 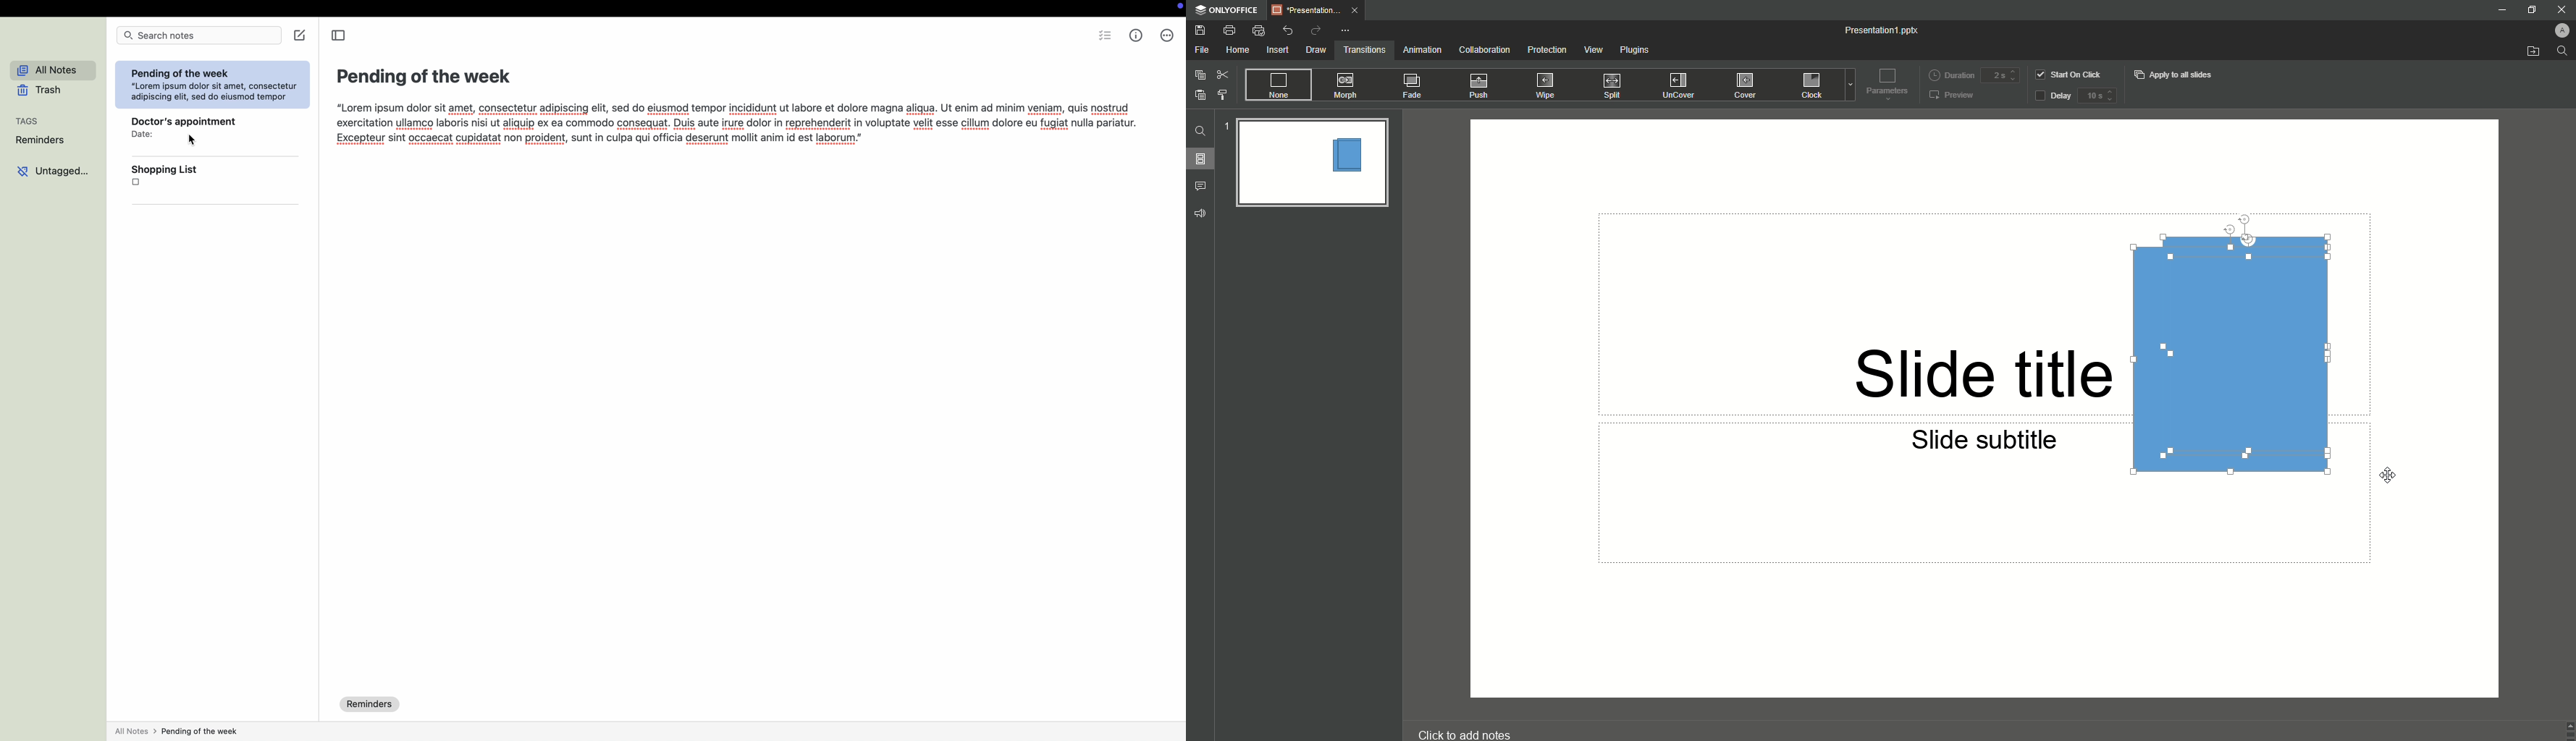 What do you see at coordinates (1638, 52) in the screenshot?
I see `Plugins` at bounding box center [1638, 52].